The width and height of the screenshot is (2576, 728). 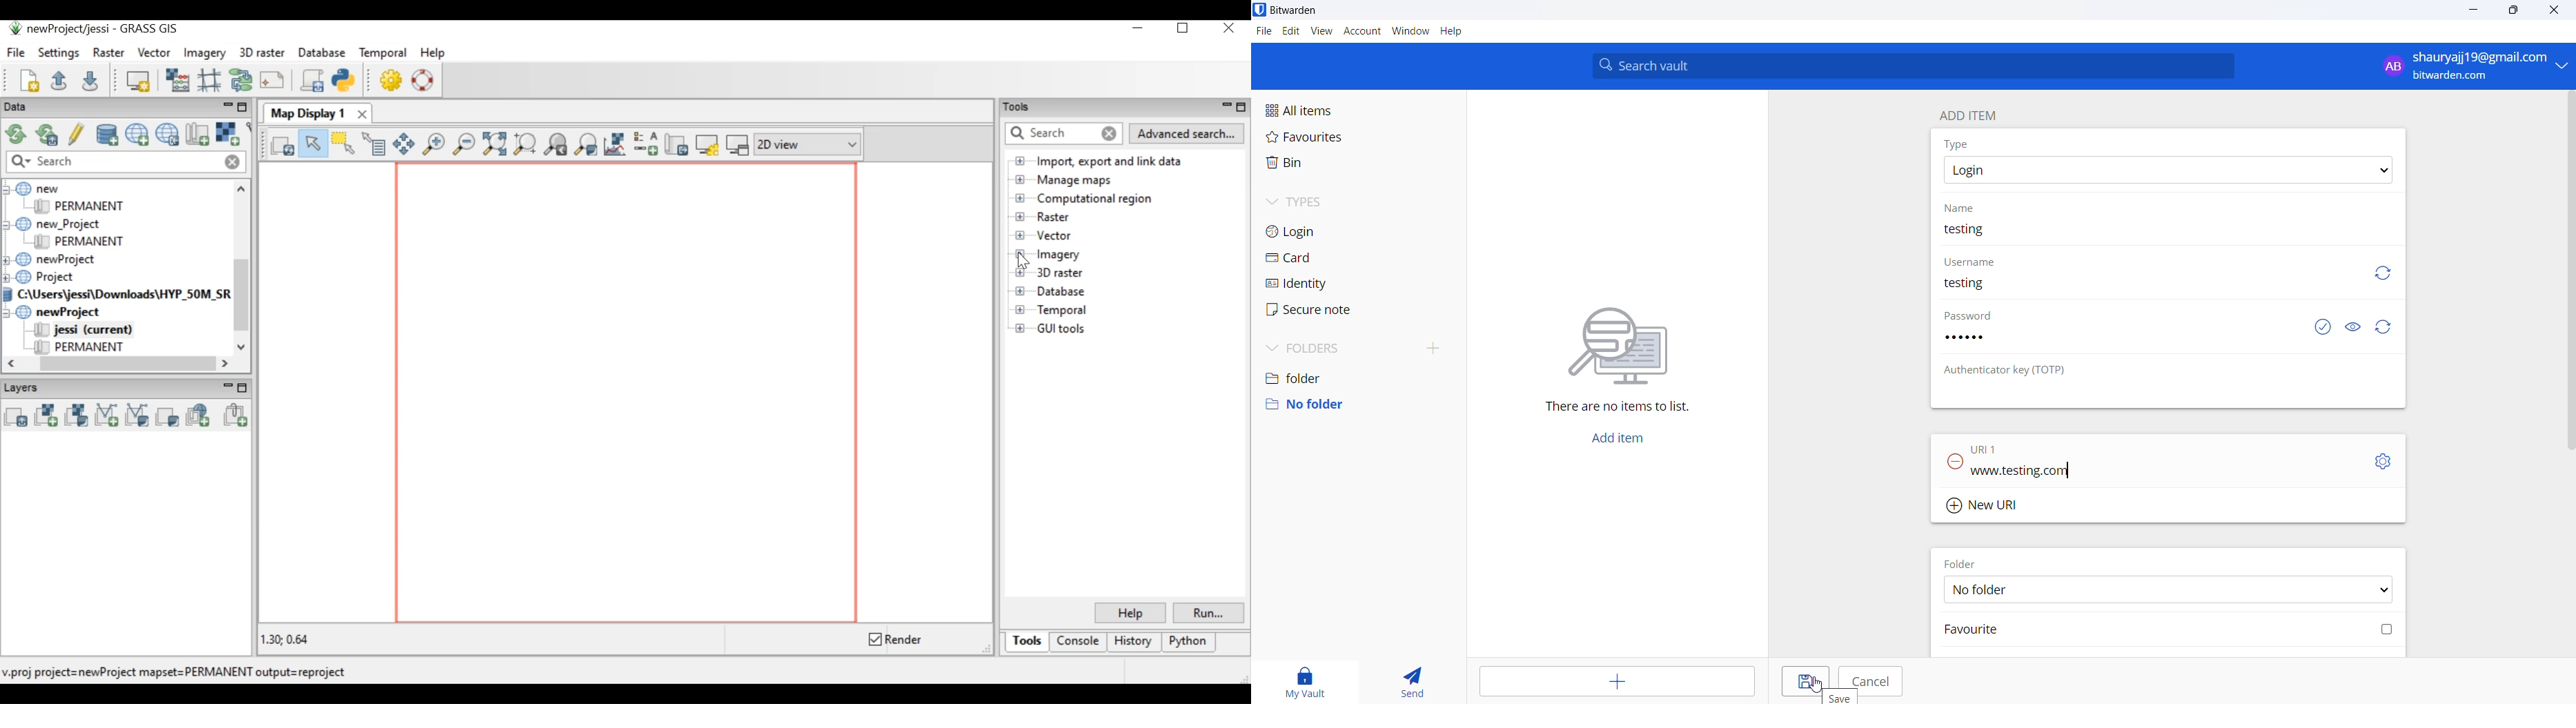 What do you see at coordinates (1913, 65) in the screenshot?
I see `search bar` at bounding box center [1913, 65].